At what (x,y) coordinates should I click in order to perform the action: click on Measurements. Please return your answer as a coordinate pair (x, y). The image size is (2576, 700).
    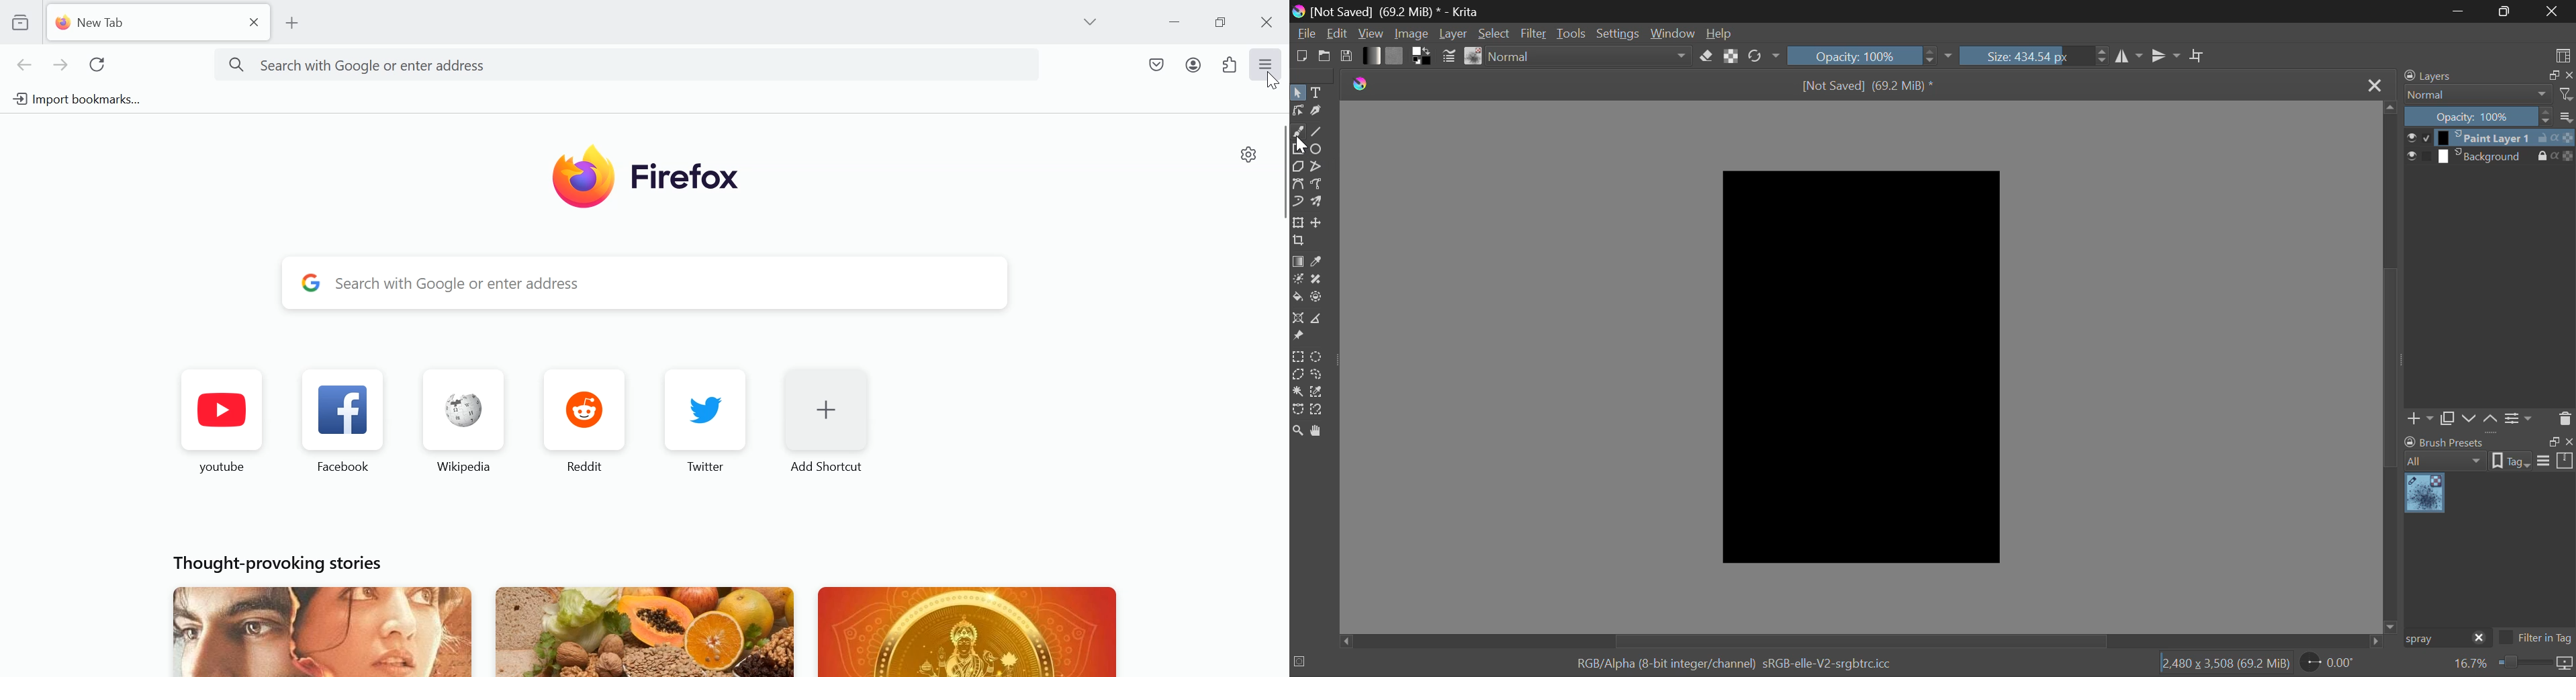
    Looking at the image, I should click on (1315, 319).